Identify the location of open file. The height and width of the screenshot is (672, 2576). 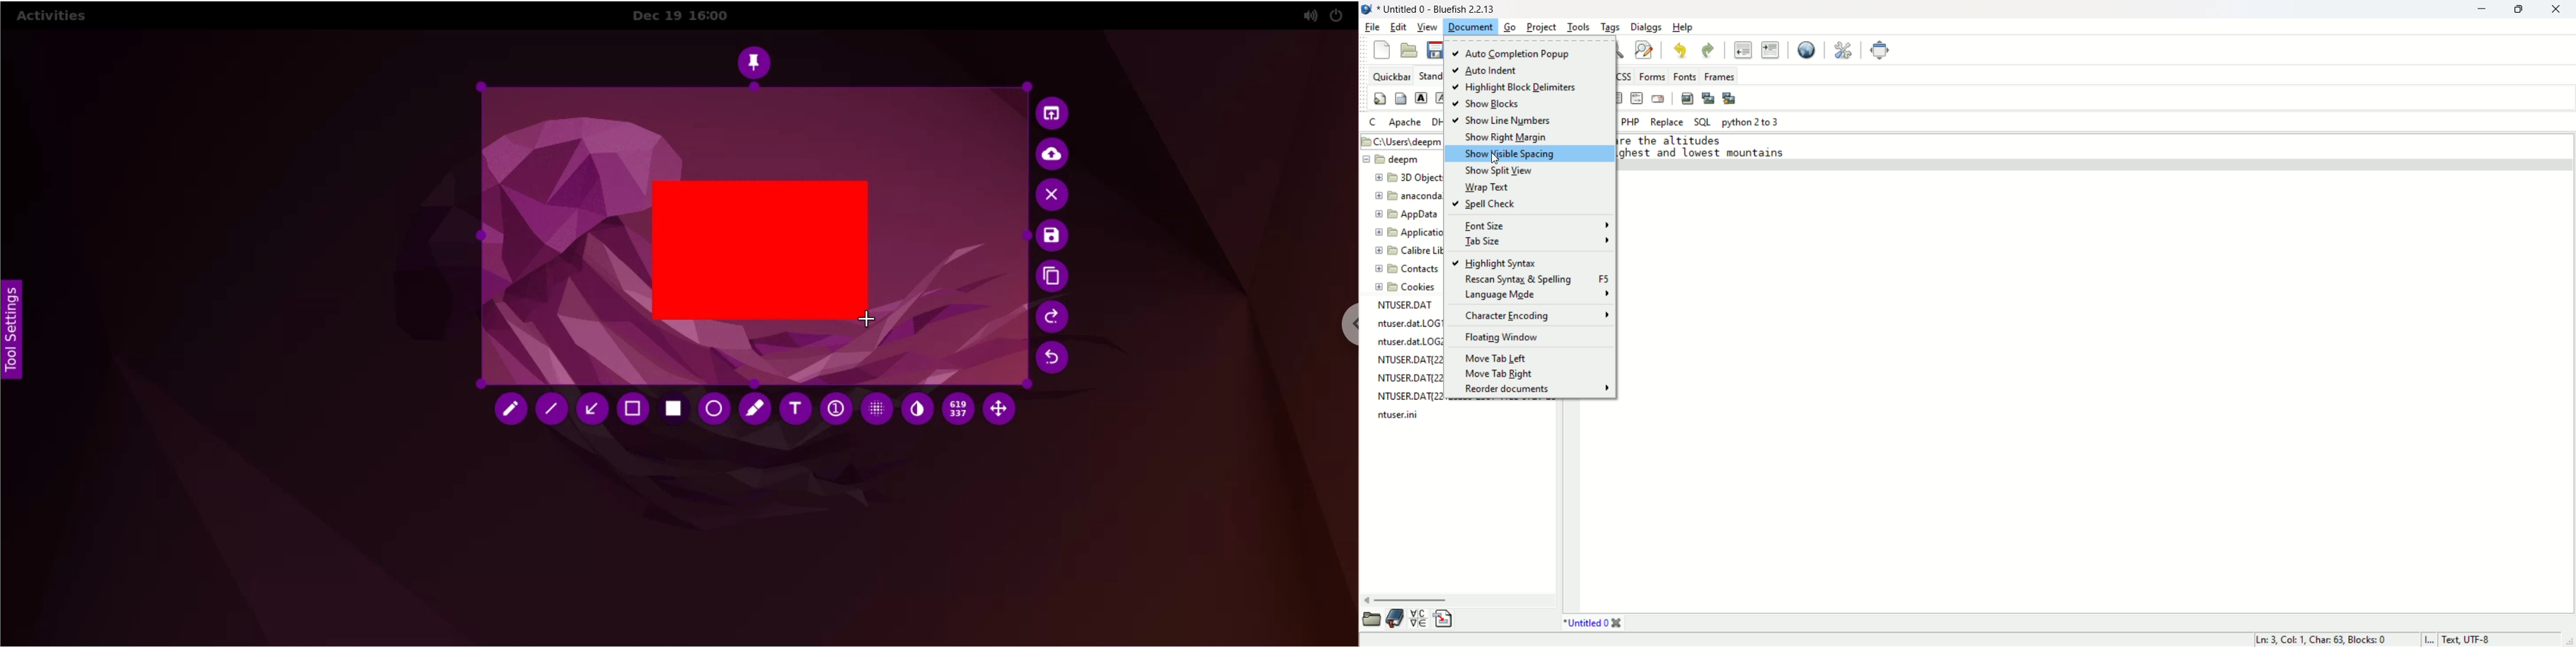
(1408, 49).